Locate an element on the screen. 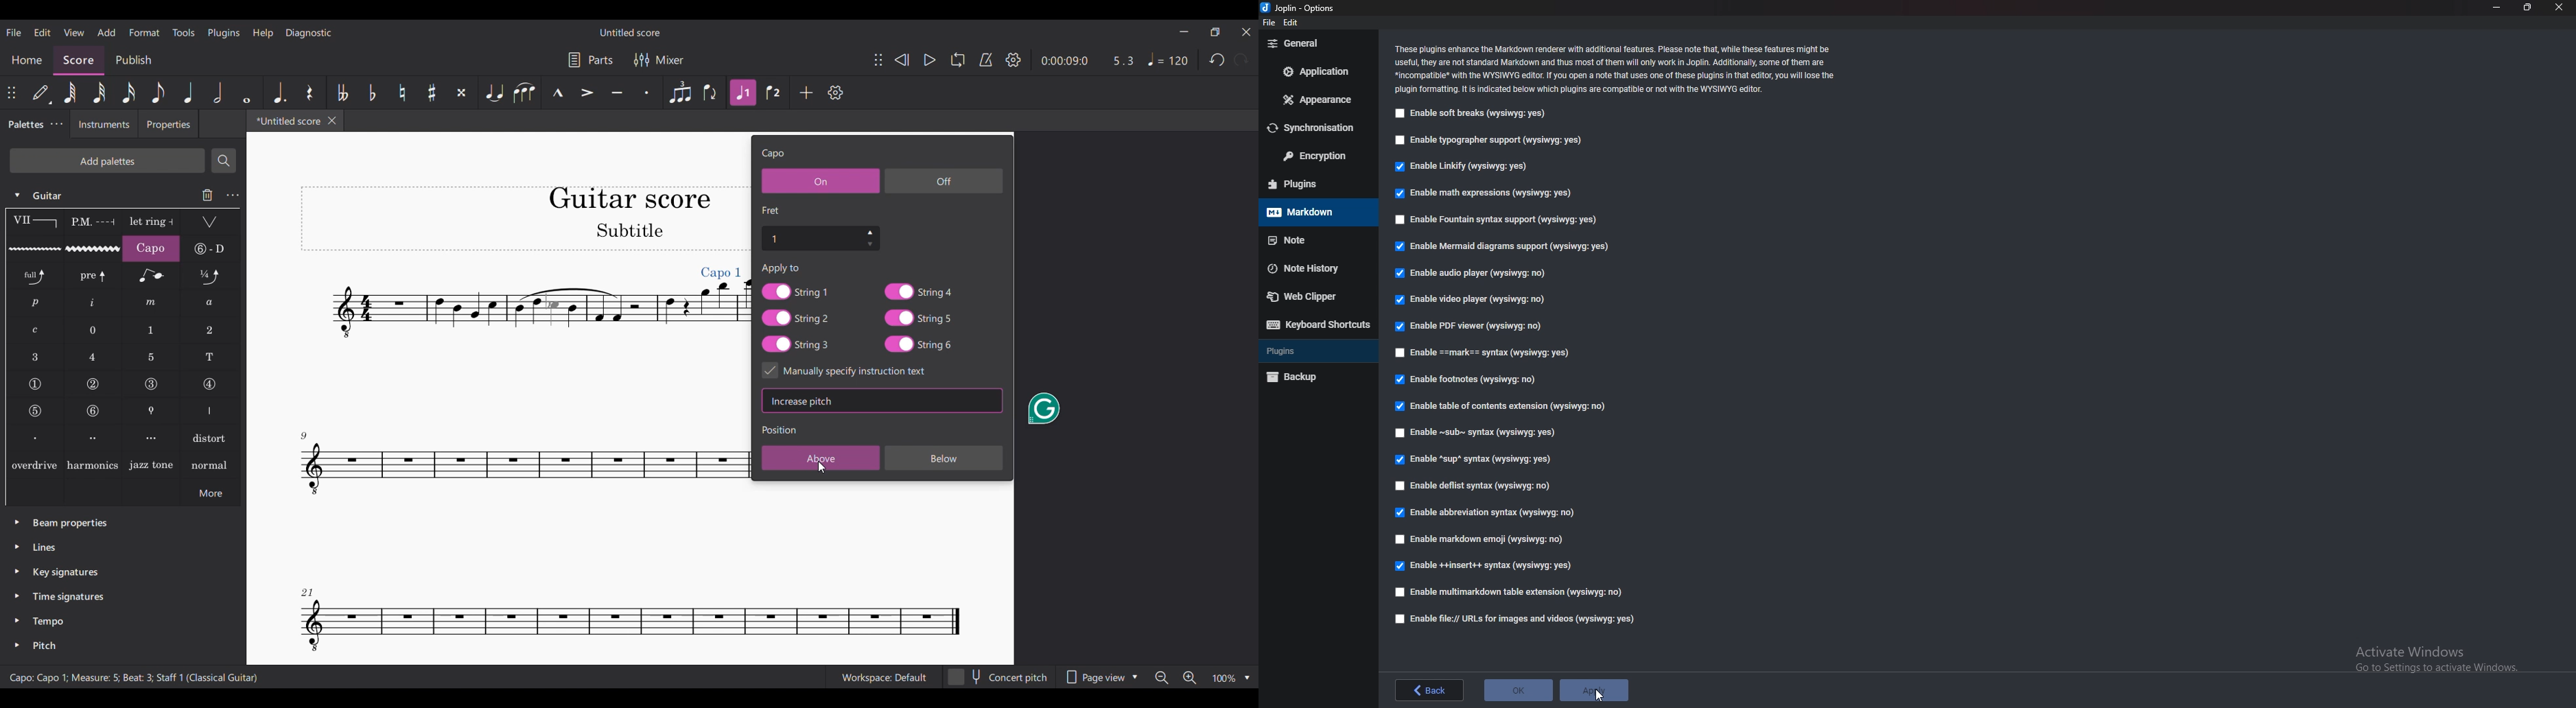  Enable file urls for image and videos is located at coordinates (1525, 618).